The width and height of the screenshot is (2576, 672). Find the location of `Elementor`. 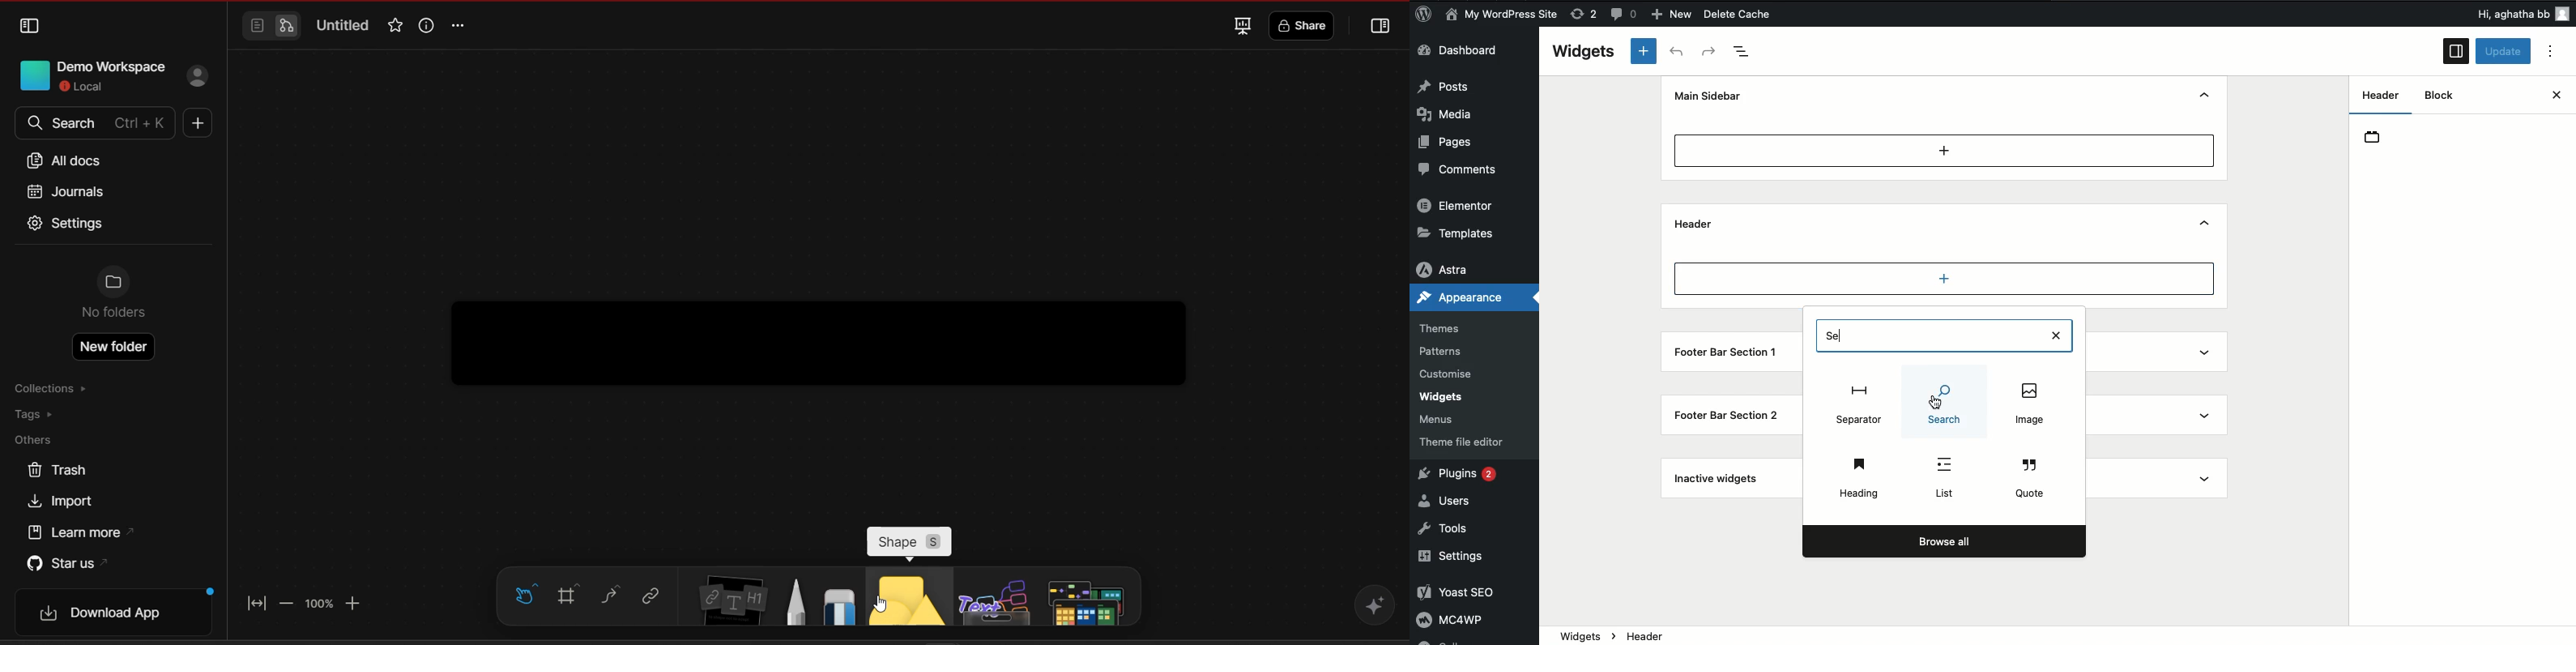

Elementor is located at coordinates (1458, 207).